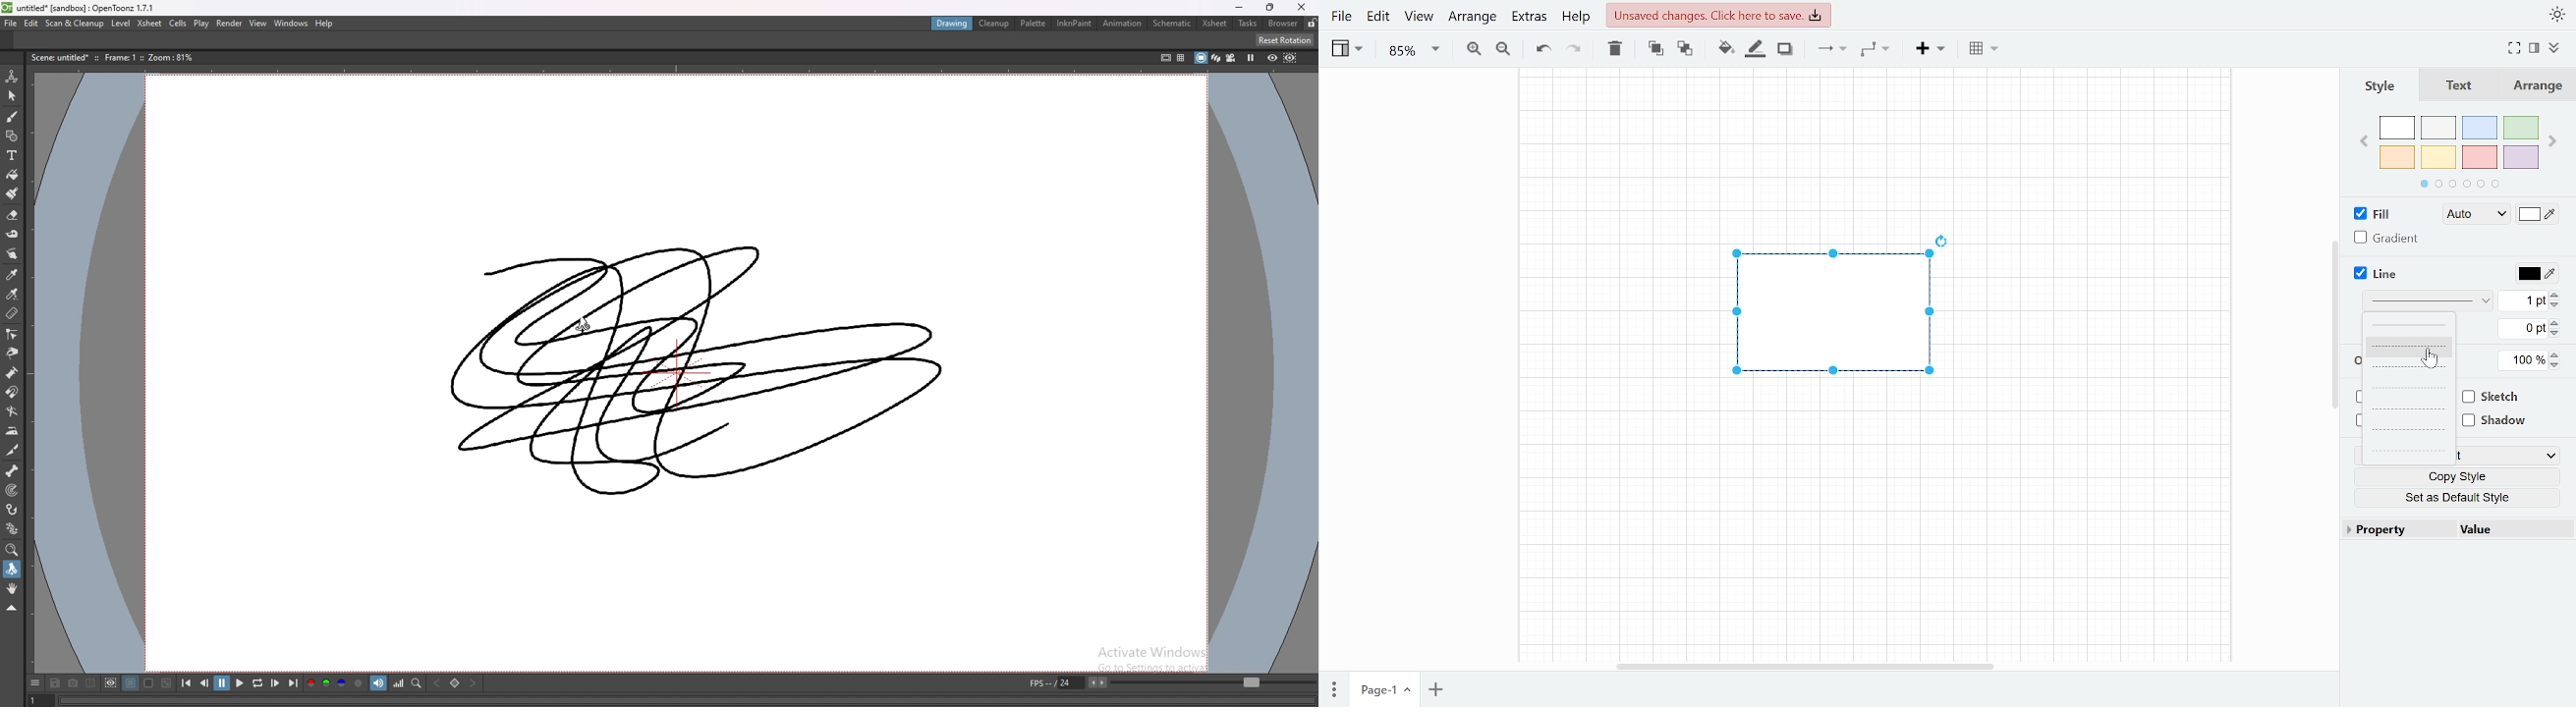 This screenshot has width=2576, height=728. I want to click on Fill style, so click(2469, 214).